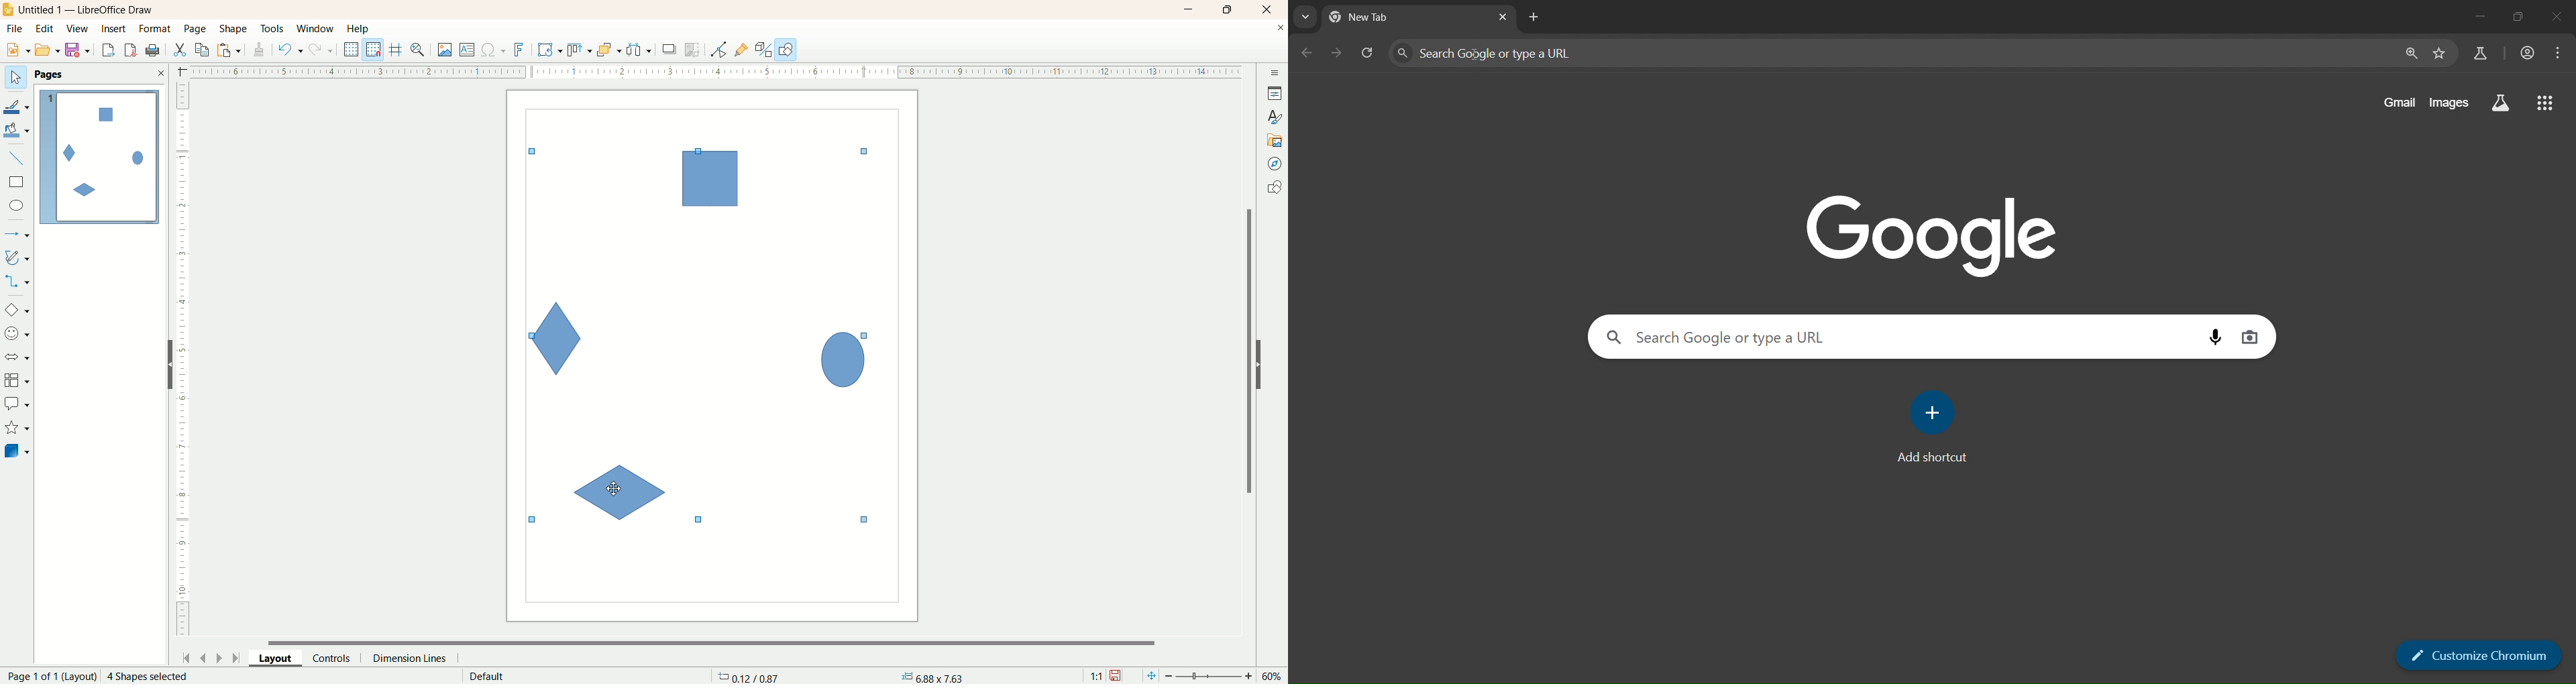 The height and width of the screenshot is (700, 2576). What do you see at coordinates (146, 676) in the screenshot?
I see `2 Shape selected` at bounding box center [146, 676].